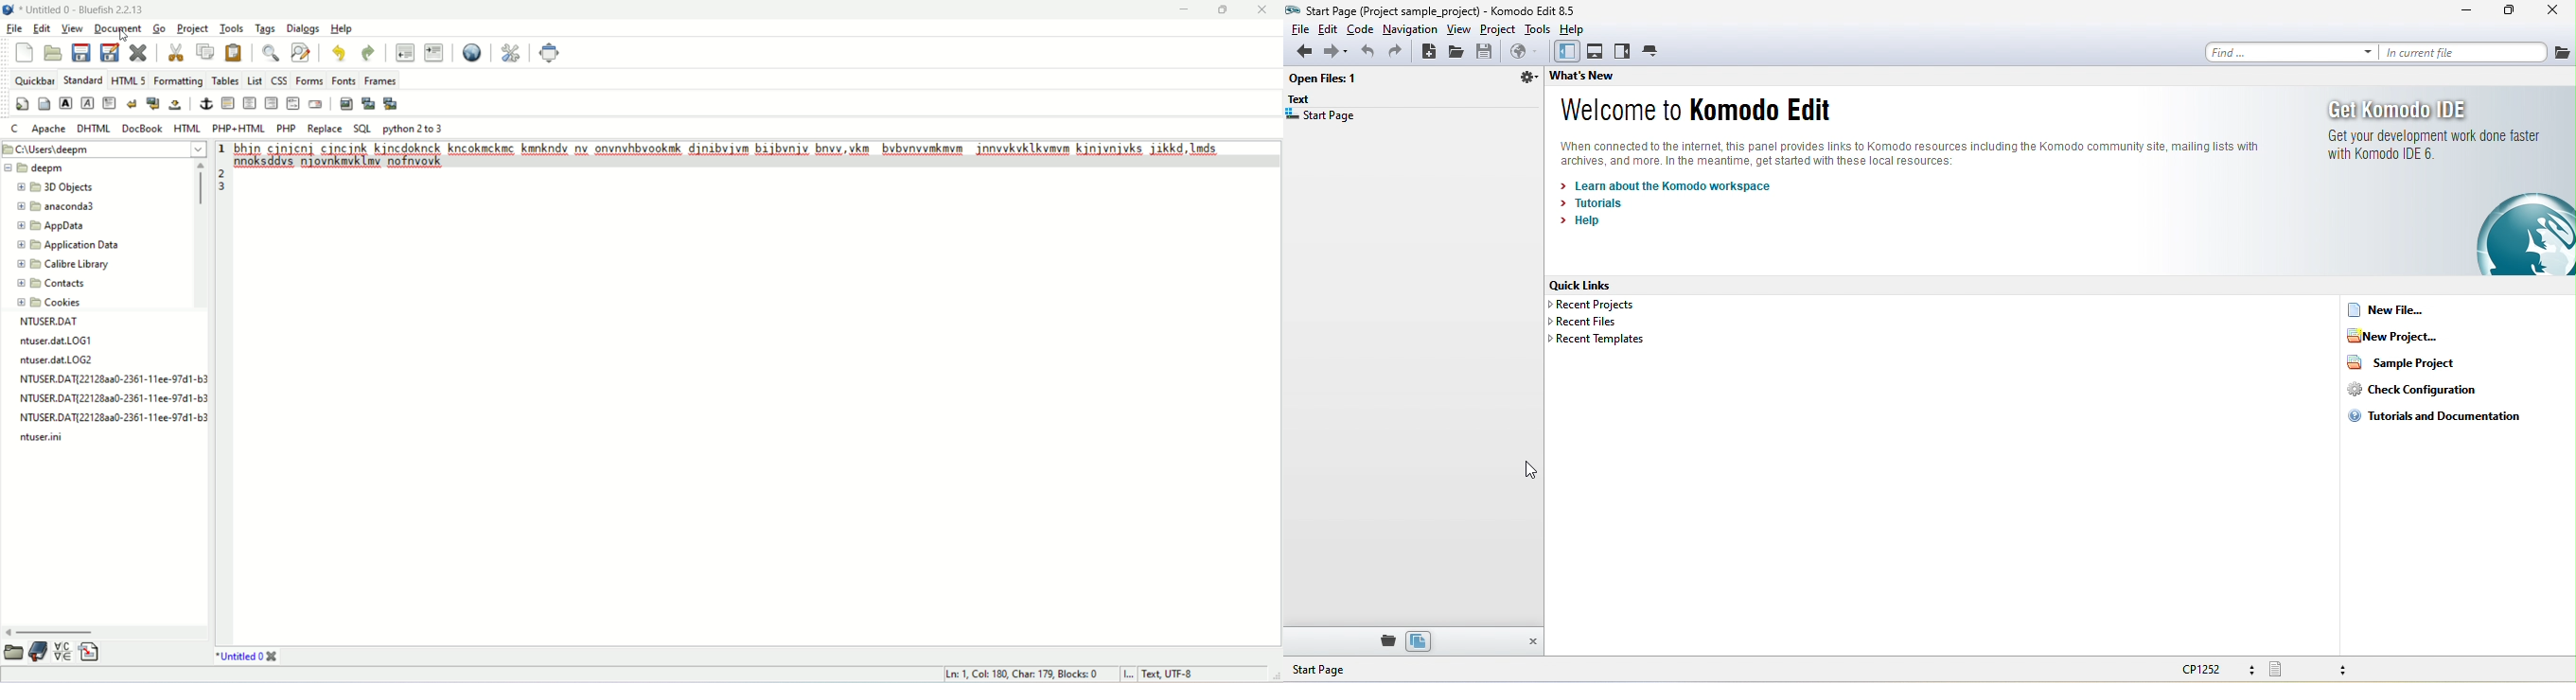 Image resolution: width=2576 pixels, height=700 pixels. Describe the element at coordinates (221, 170) in the screenshot. I see `line number` at that location.